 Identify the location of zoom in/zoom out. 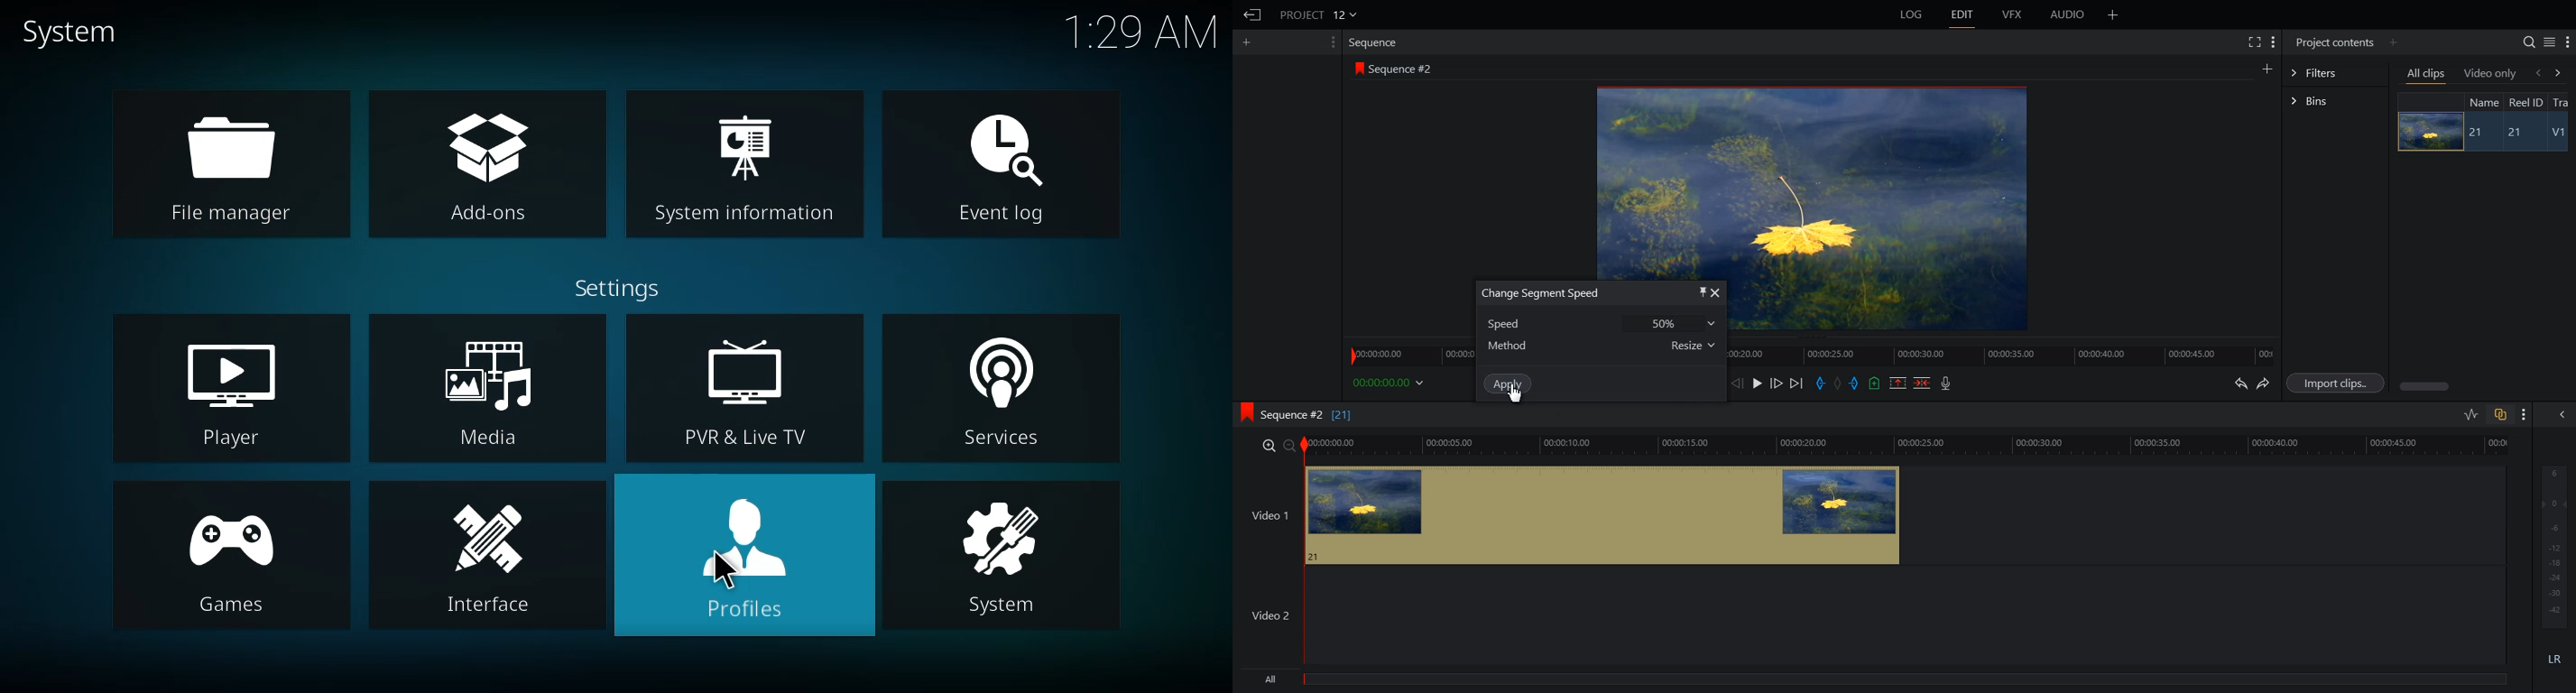
(1276, 444).